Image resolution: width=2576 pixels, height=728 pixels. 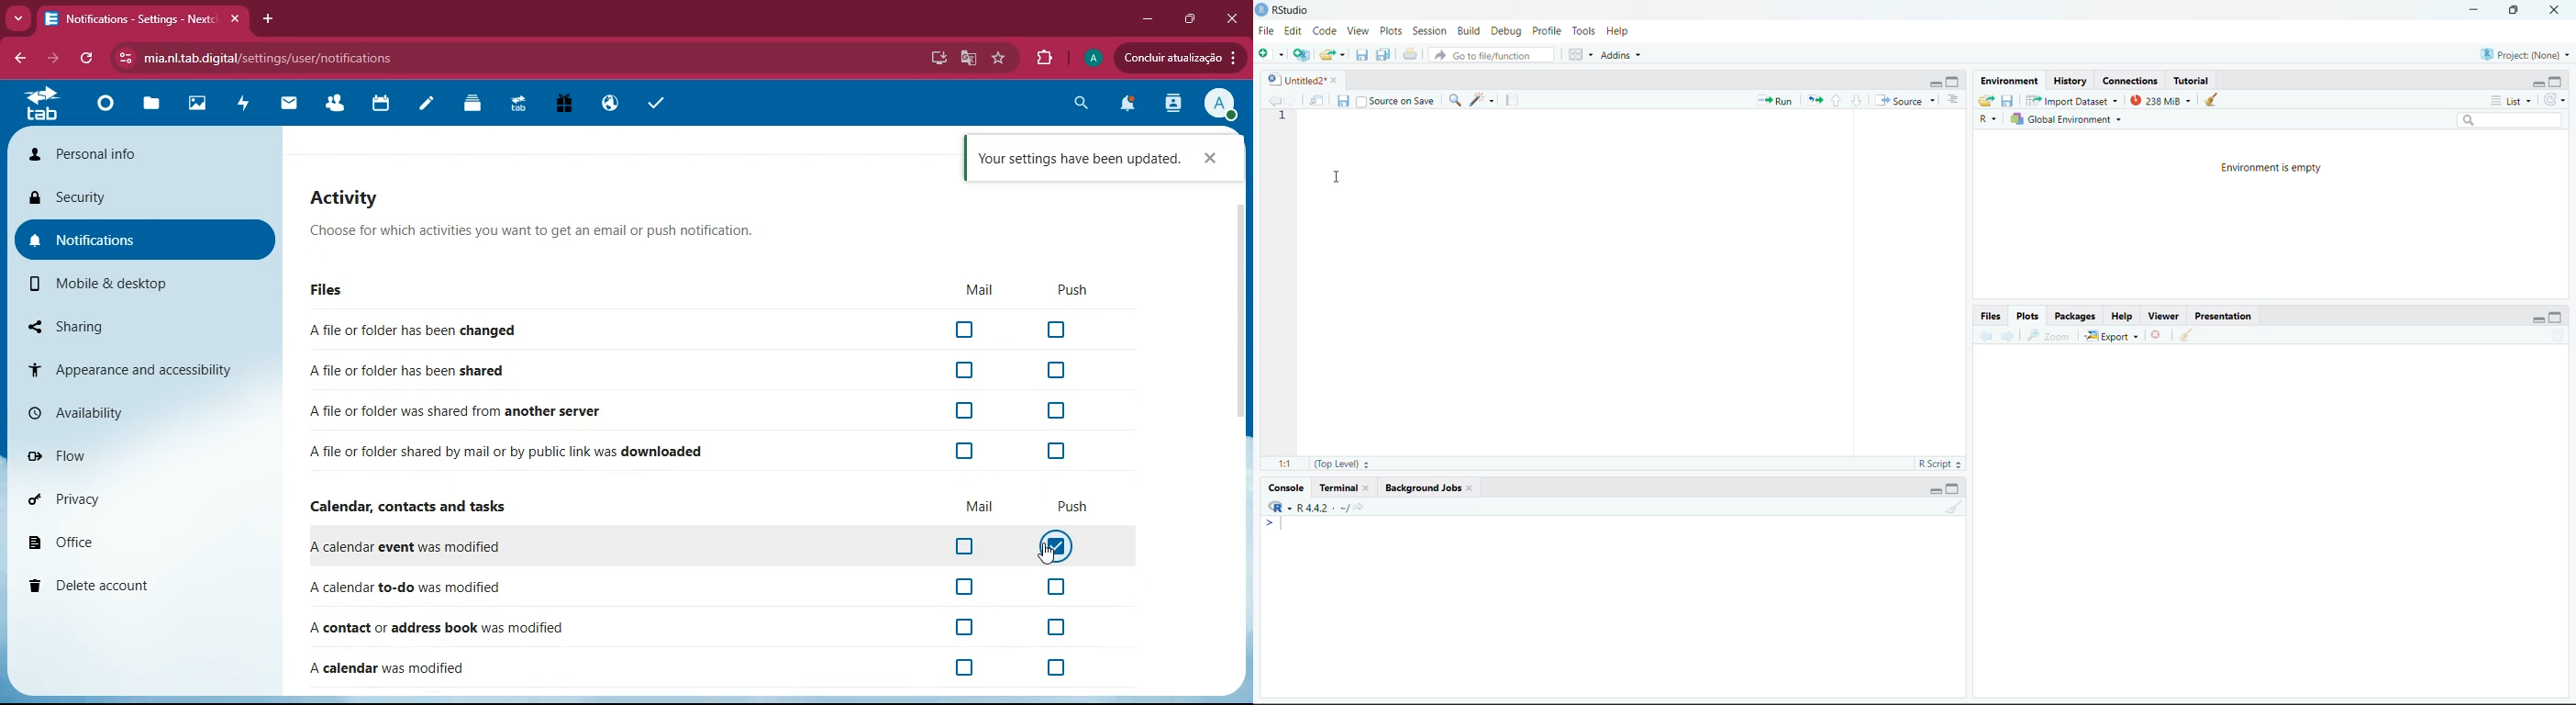 What do you see at coordinates (424, 107) in the screenshot?
I see `notes` at bounding box center [424, 107].